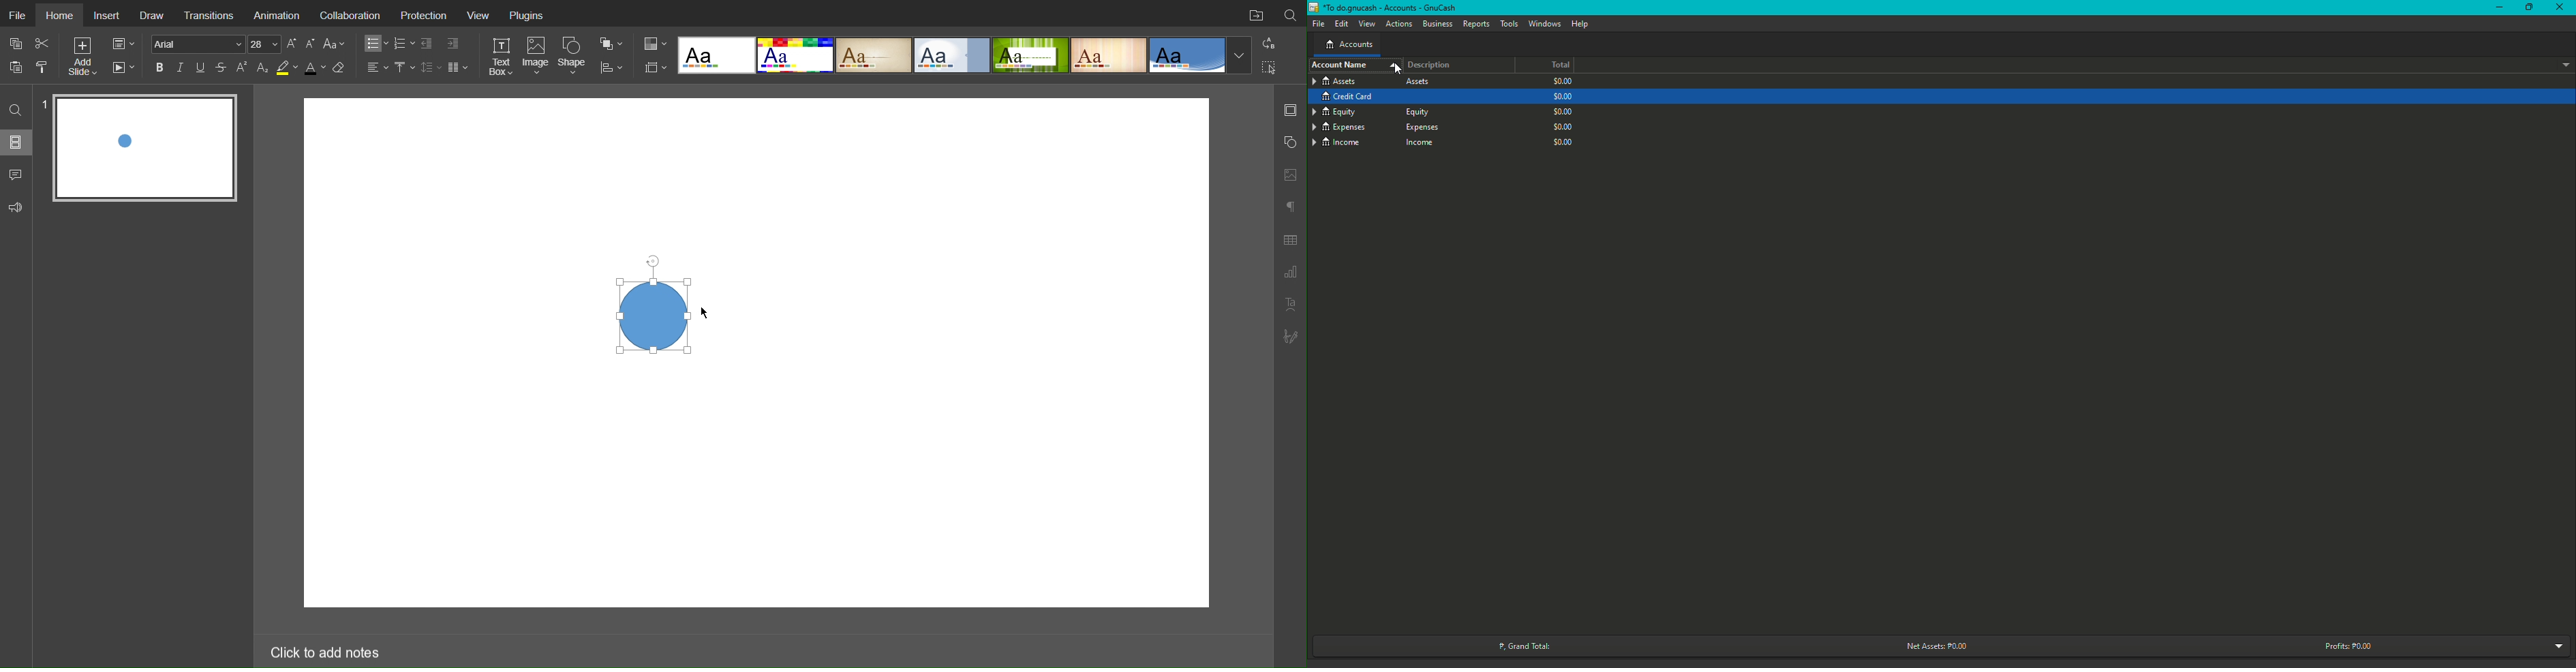 The width and height of the screenshot is (2576, 672). I want to click on Reports, so click(1476, 23).